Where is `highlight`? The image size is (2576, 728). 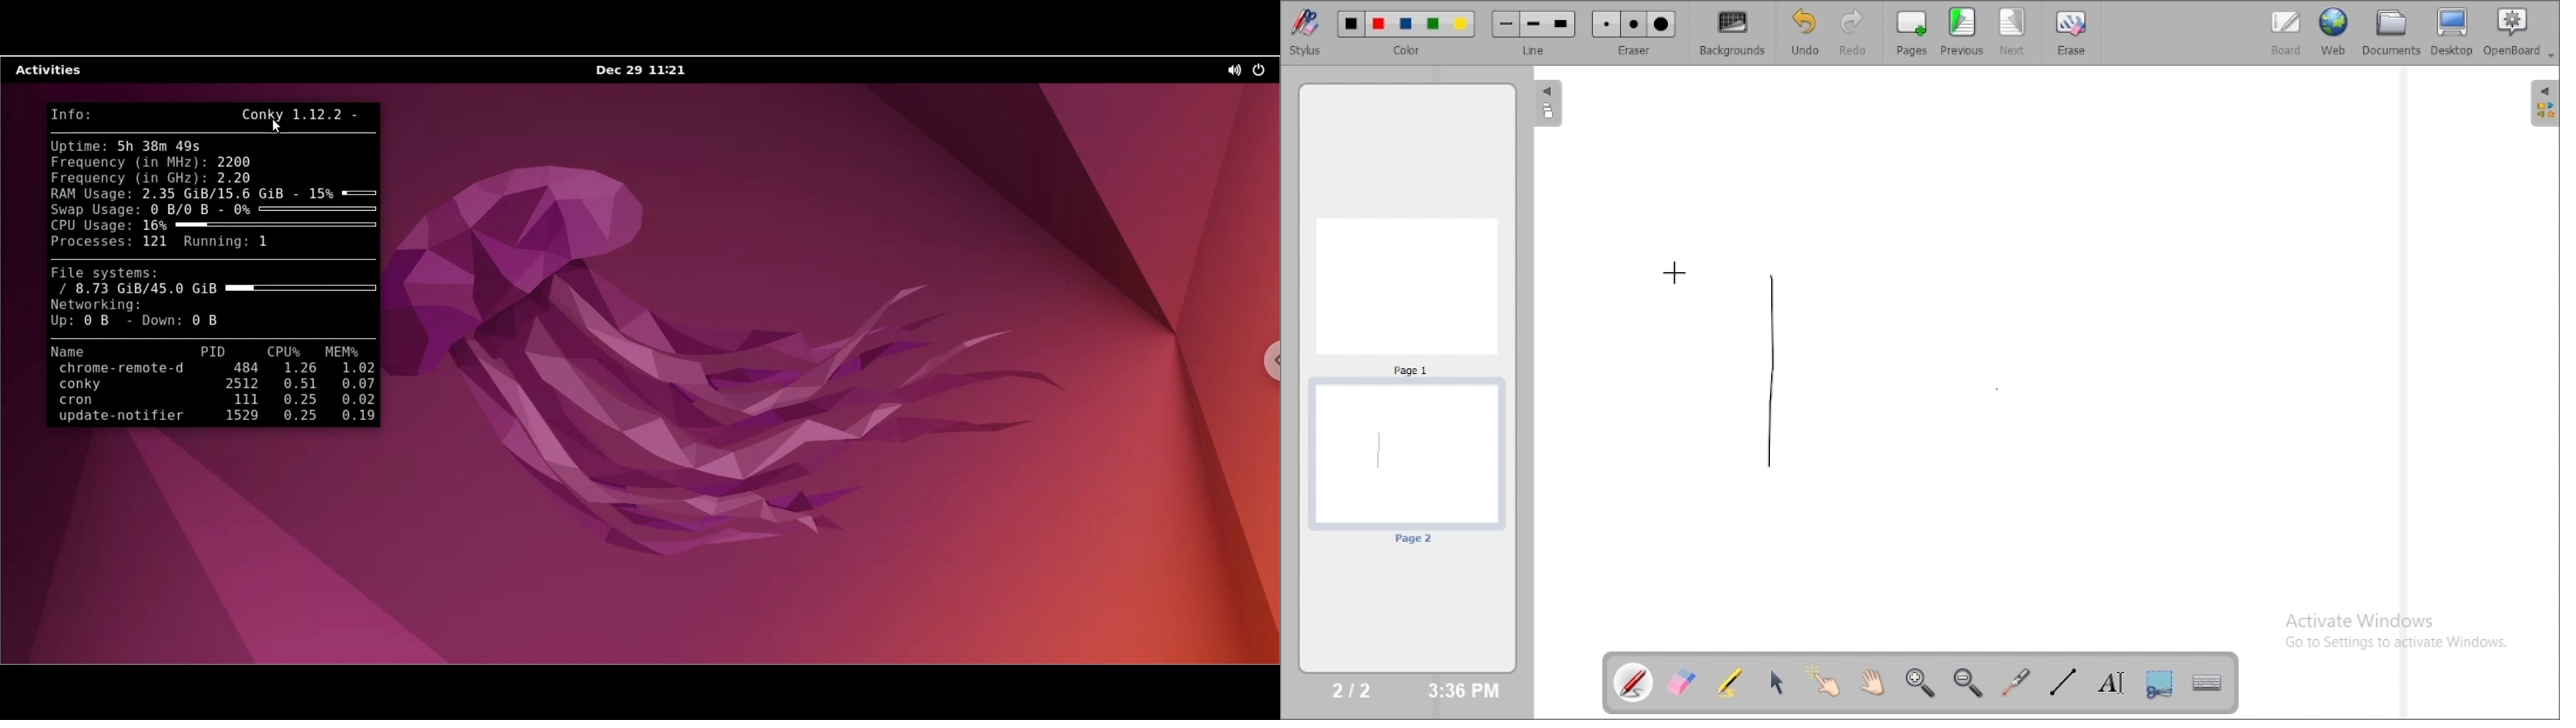
highlight is located at coordinates (1729, 681).